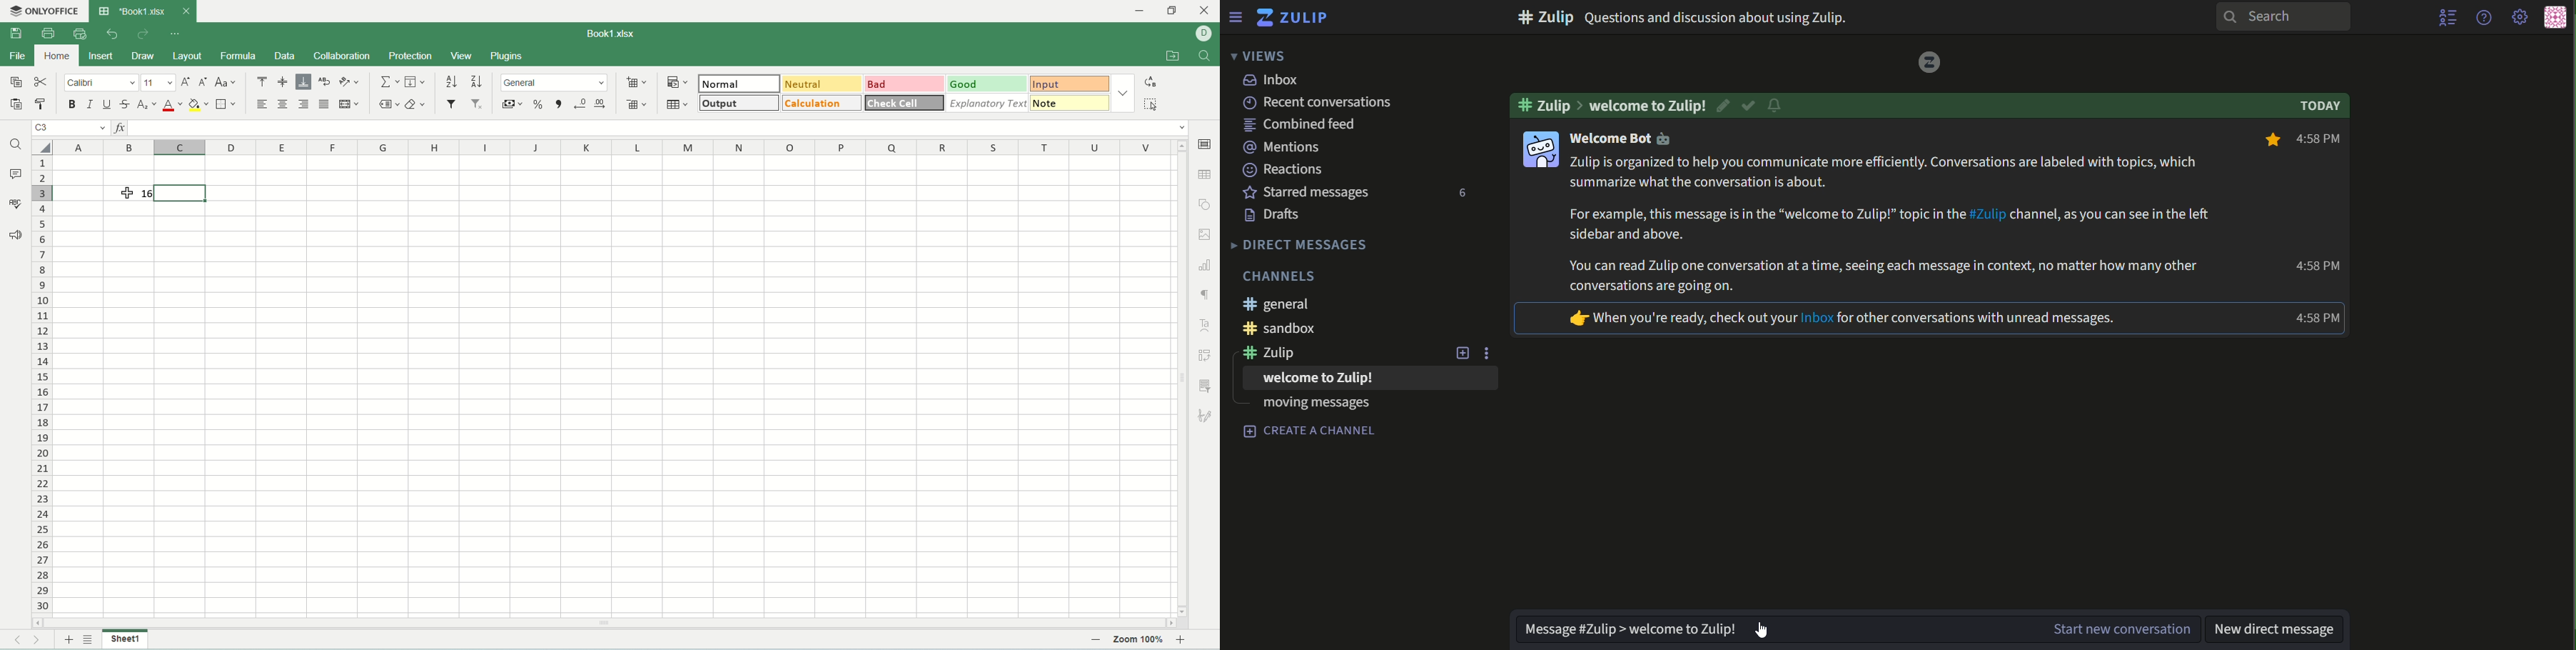 Image resolution: width=2576 pixels, height=672 pixels. I want to click on slicer, so click(1208, 385).